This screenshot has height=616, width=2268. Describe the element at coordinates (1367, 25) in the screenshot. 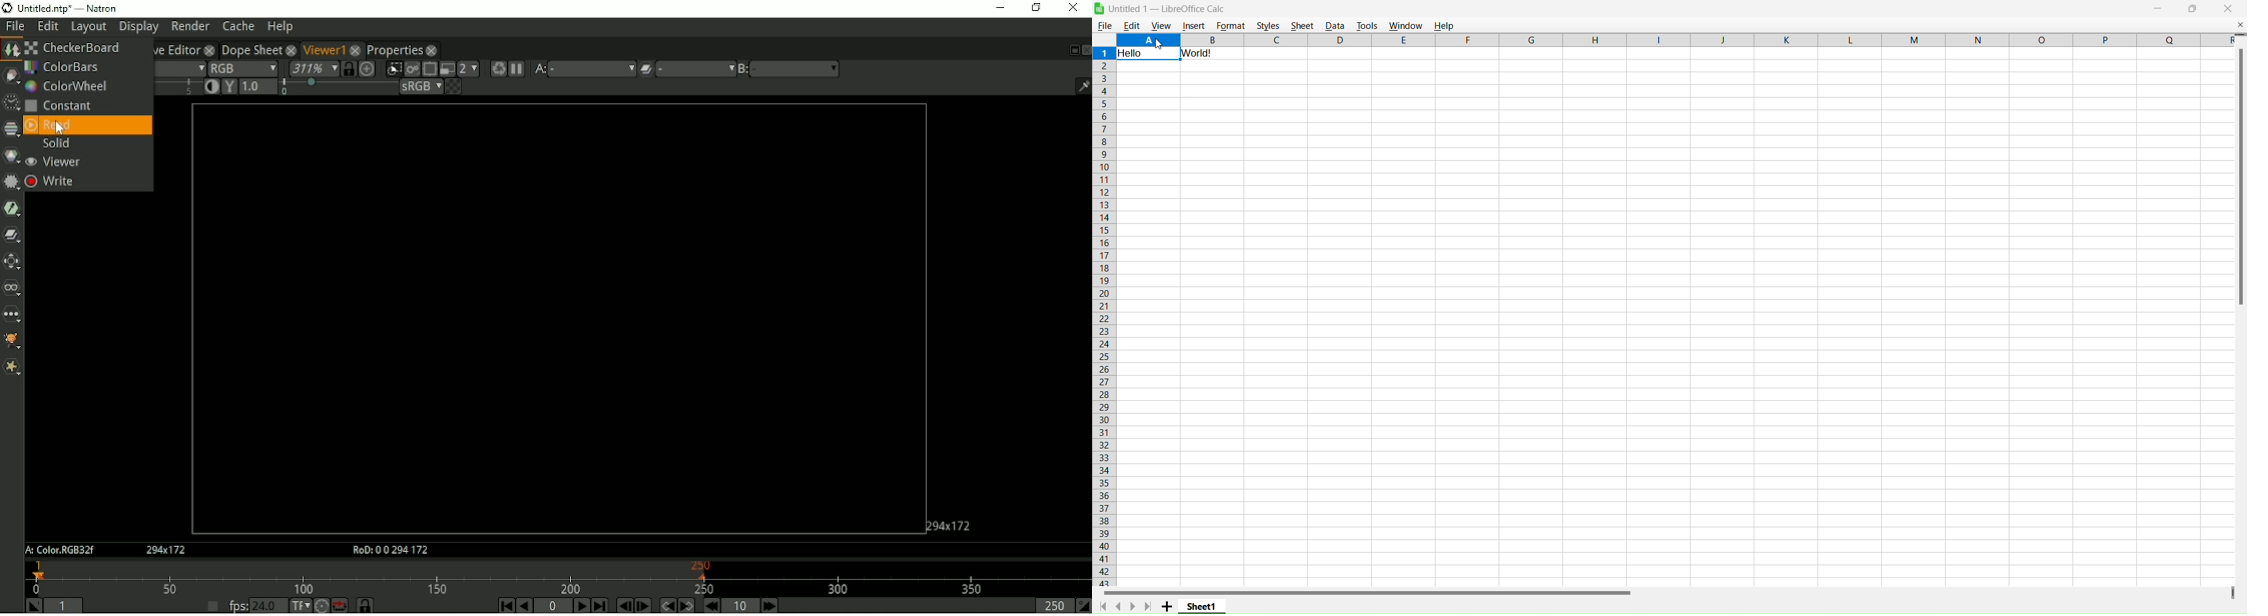

I see `Tools` at that location.